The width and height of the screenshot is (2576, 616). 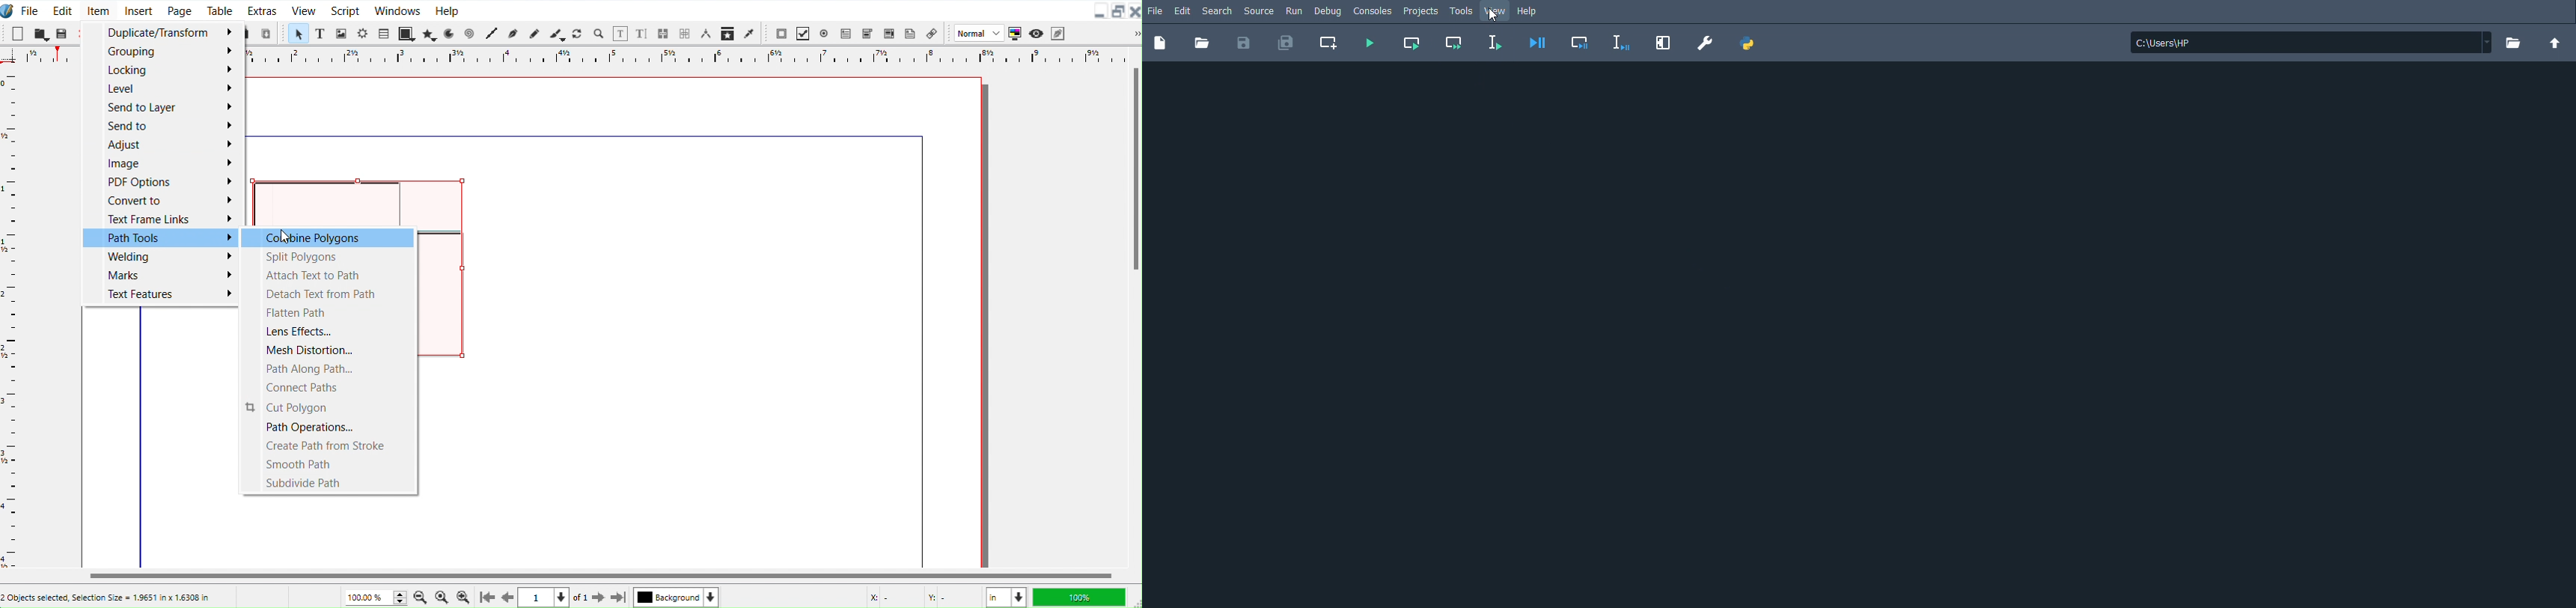 I want to click on Run file, so click(x=1367, y=43).